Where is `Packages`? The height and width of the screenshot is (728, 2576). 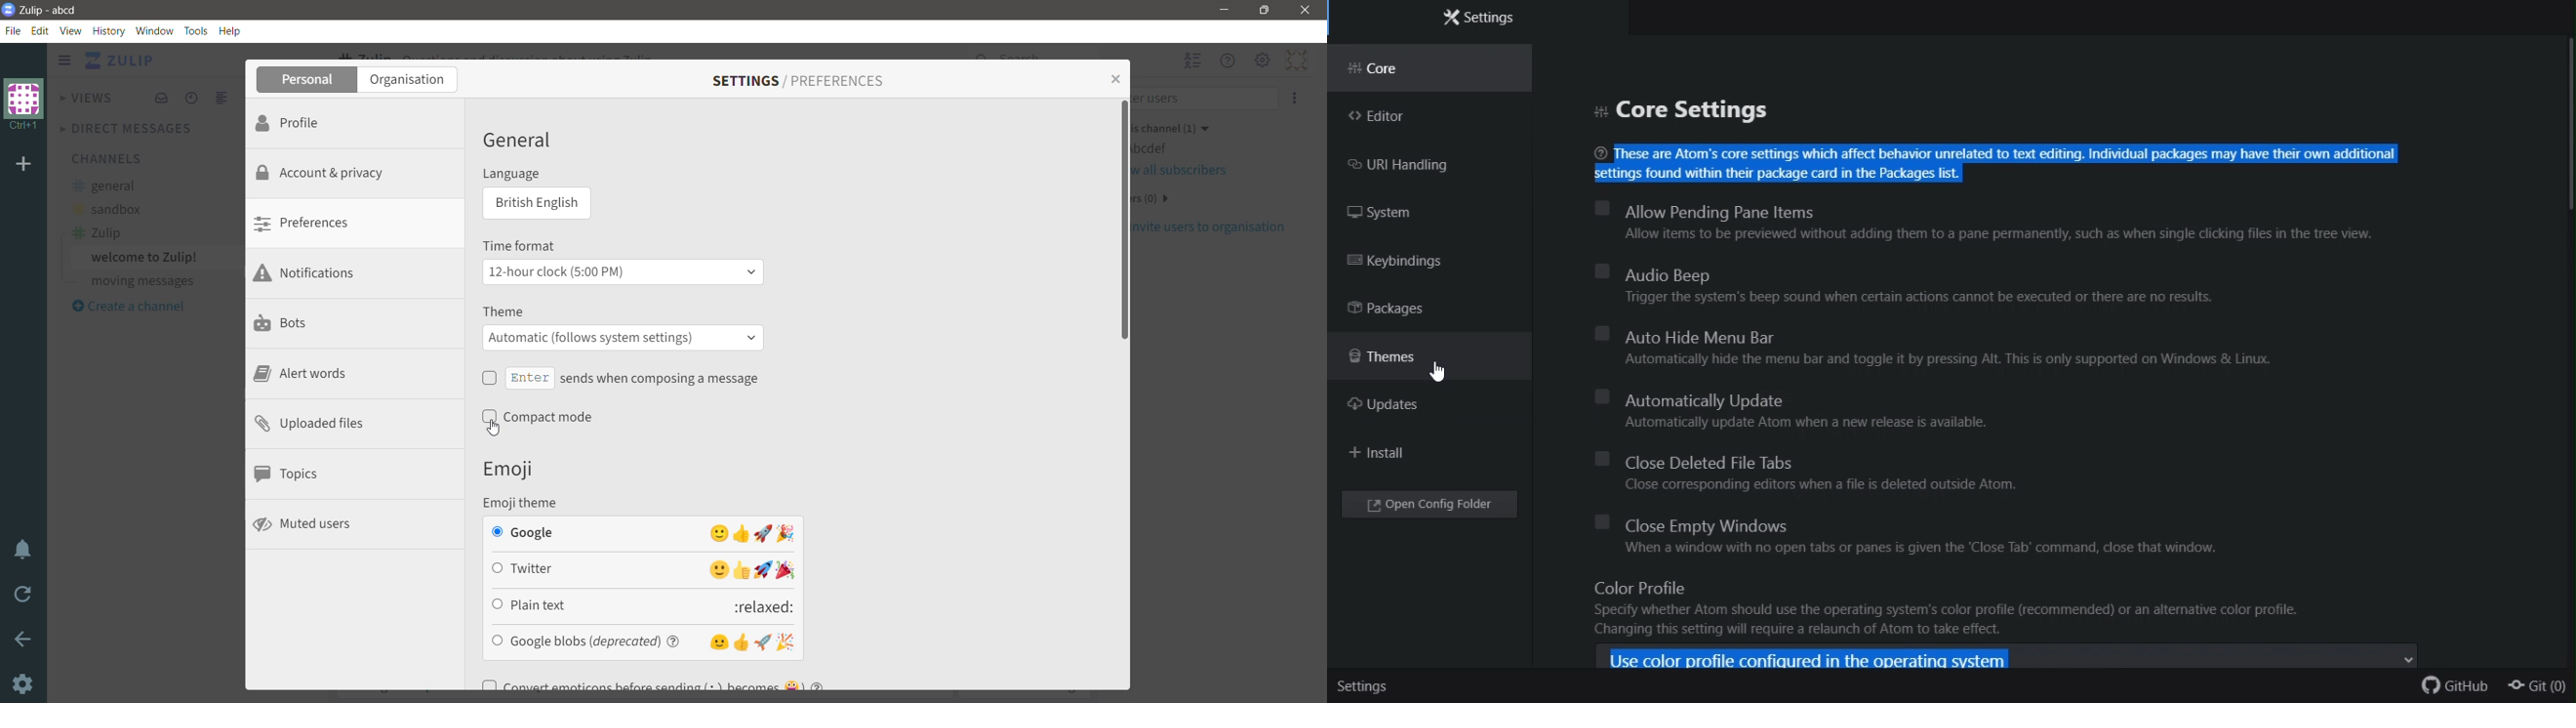
Packages is located at coordinates (1401, 310).